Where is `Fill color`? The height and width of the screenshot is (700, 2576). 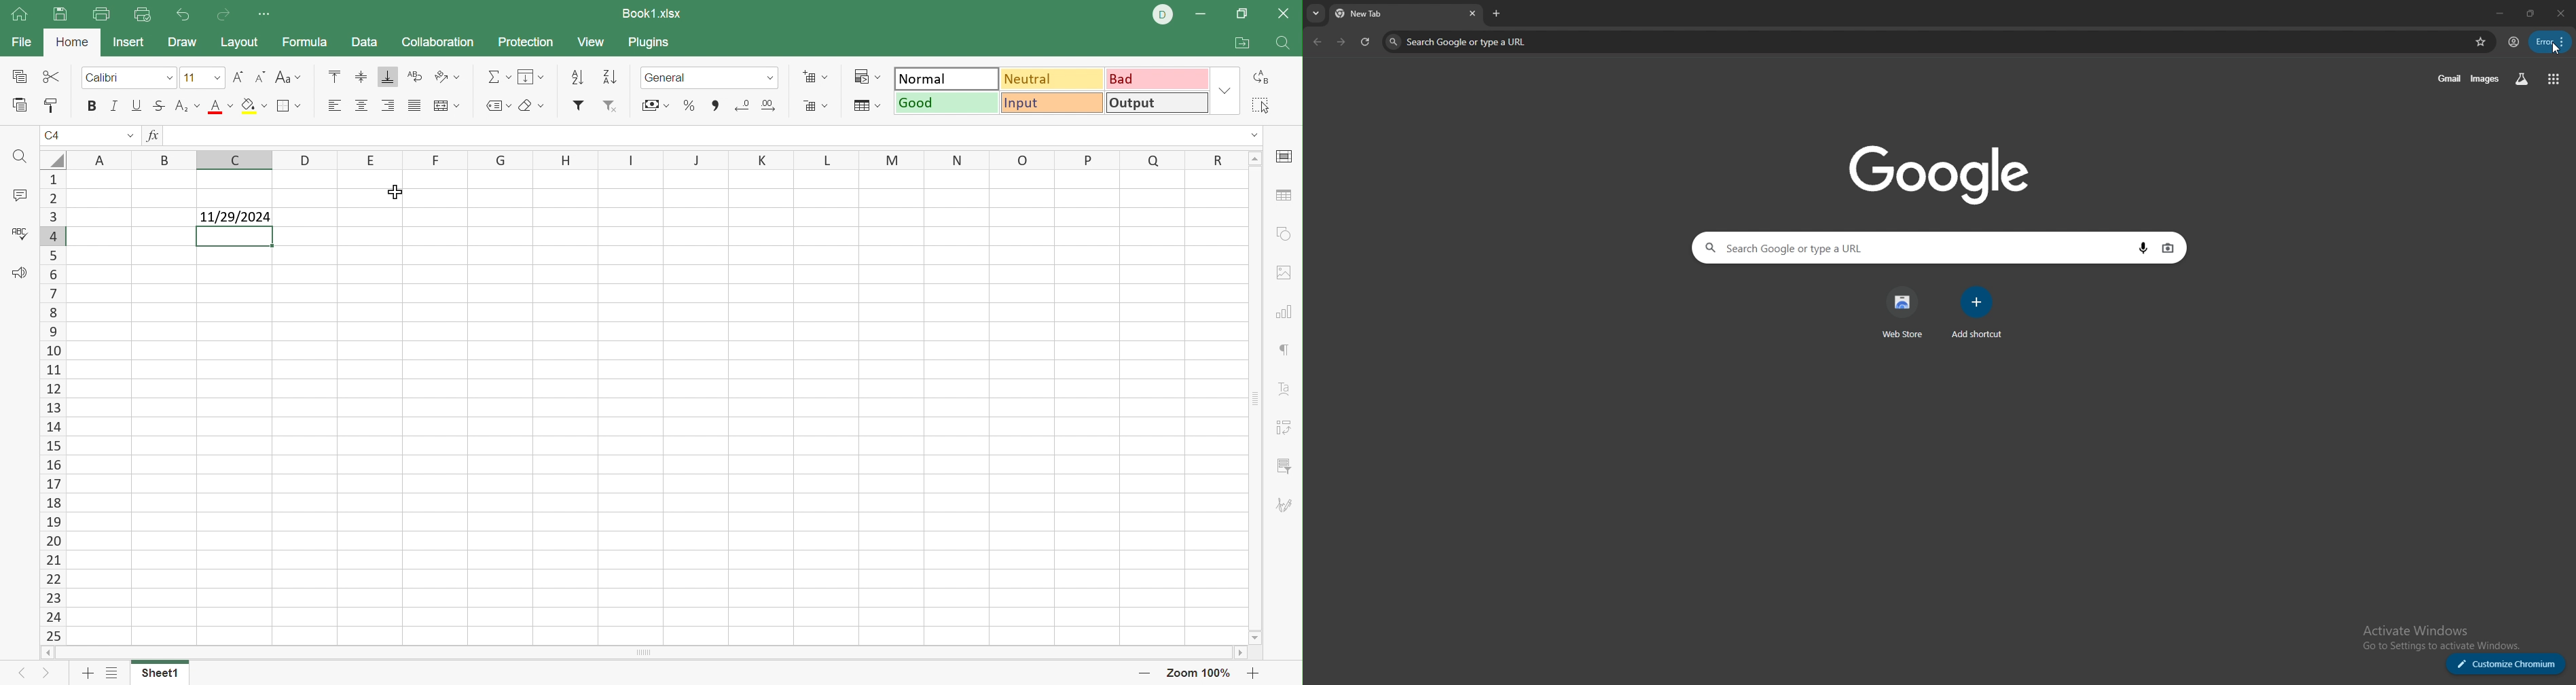
Fill color is located at coordinates (255, 106).